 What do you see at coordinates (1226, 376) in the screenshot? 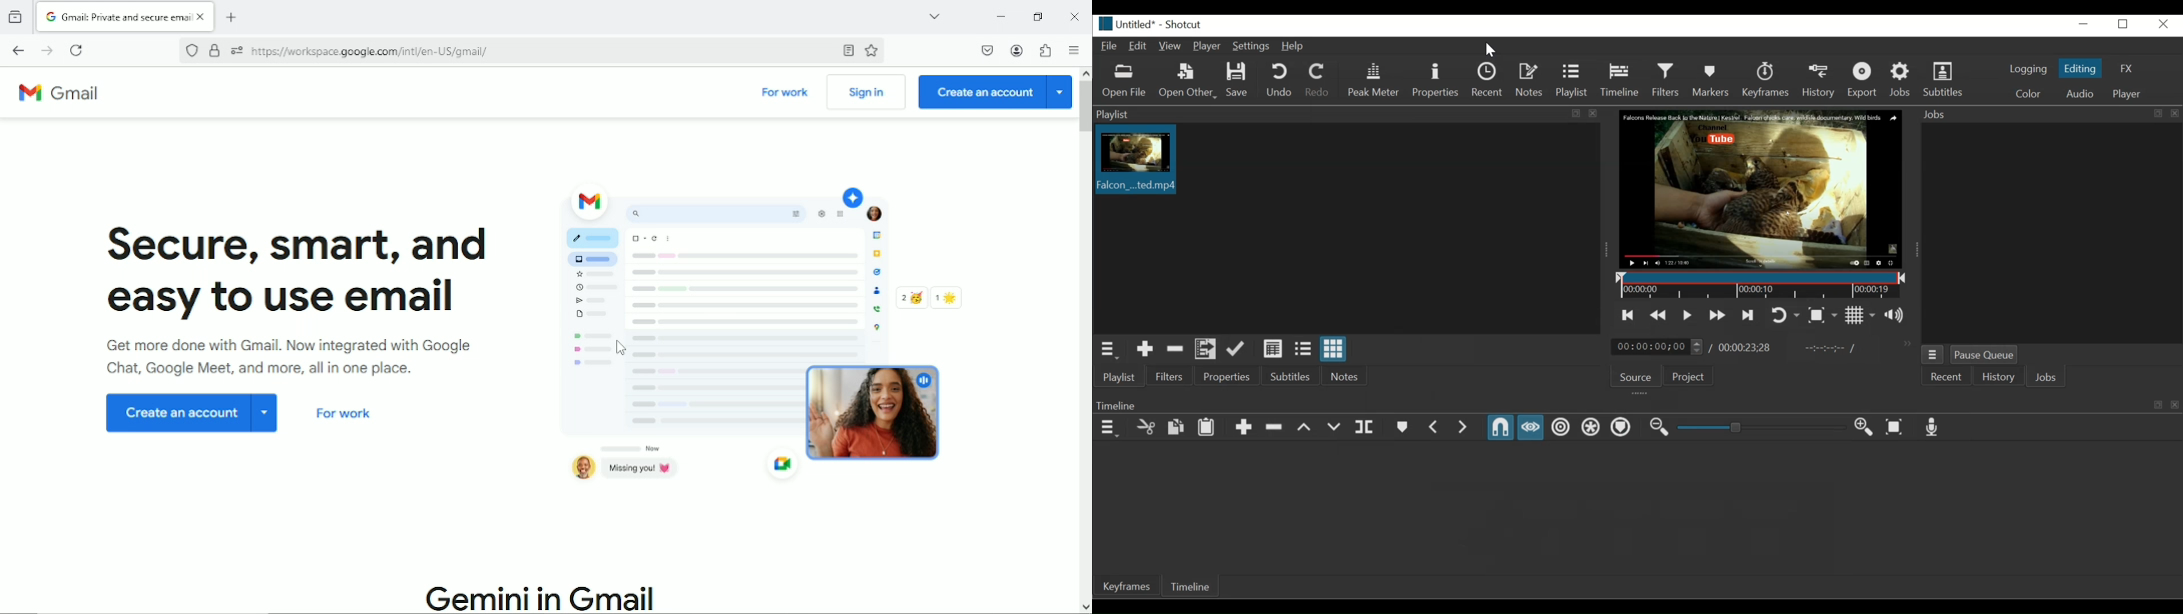
I see `Properties` at bounding box center [1226, 376].